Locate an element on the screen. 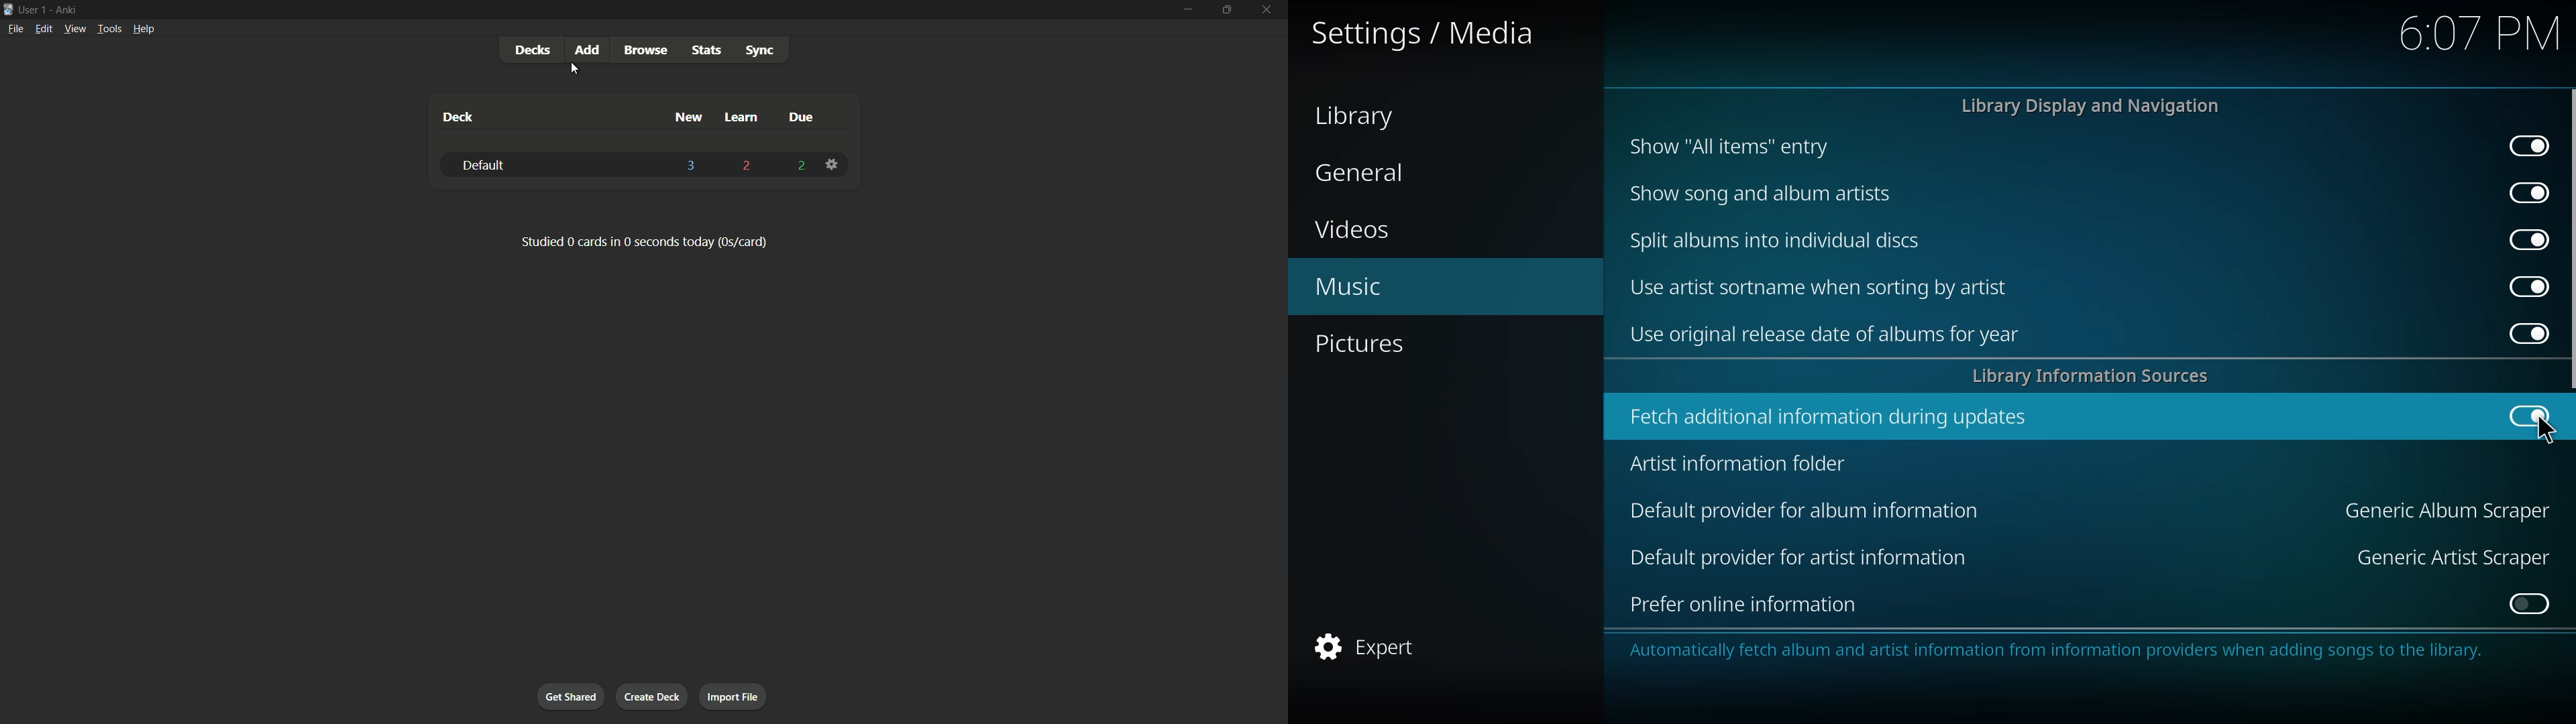 Image resolution: width=2576 pixels, height=728 pixels. Use original release date of albums for year is located at coordinates (1829, 335).